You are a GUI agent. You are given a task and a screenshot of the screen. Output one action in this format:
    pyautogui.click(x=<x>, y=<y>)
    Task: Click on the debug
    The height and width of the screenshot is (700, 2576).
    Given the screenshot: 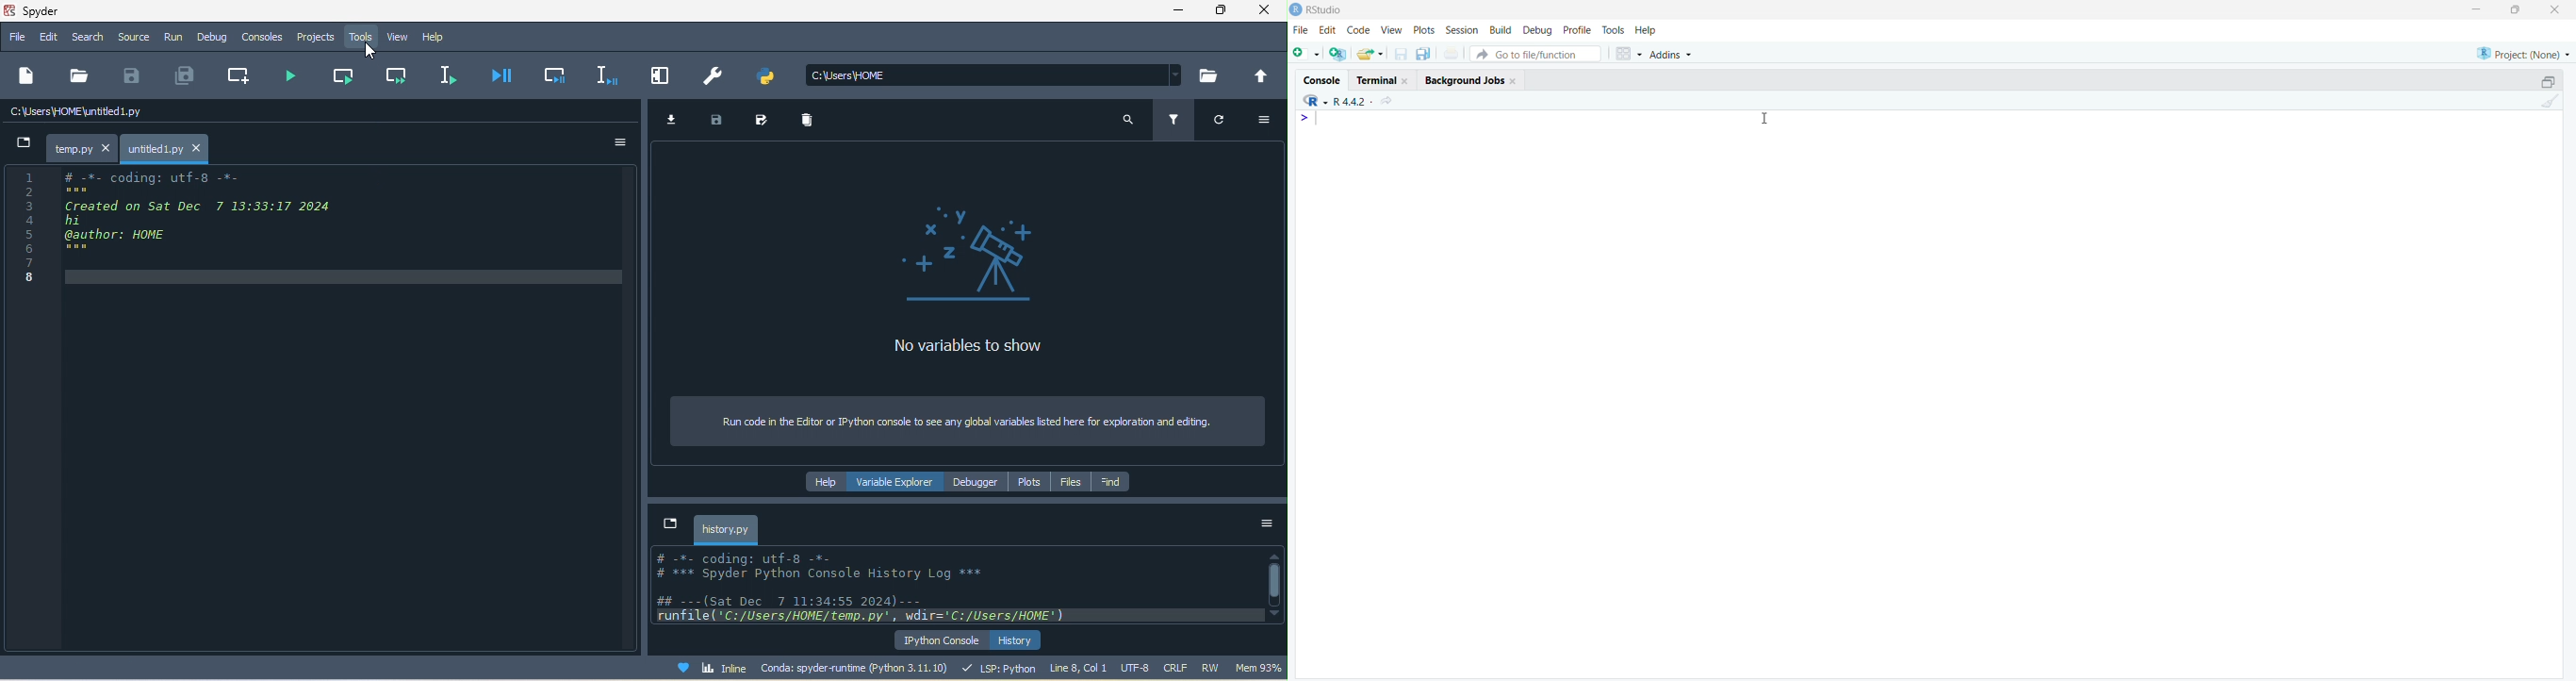 What is the action you would take?
    pyautogui.click(x=217, y=36)
    